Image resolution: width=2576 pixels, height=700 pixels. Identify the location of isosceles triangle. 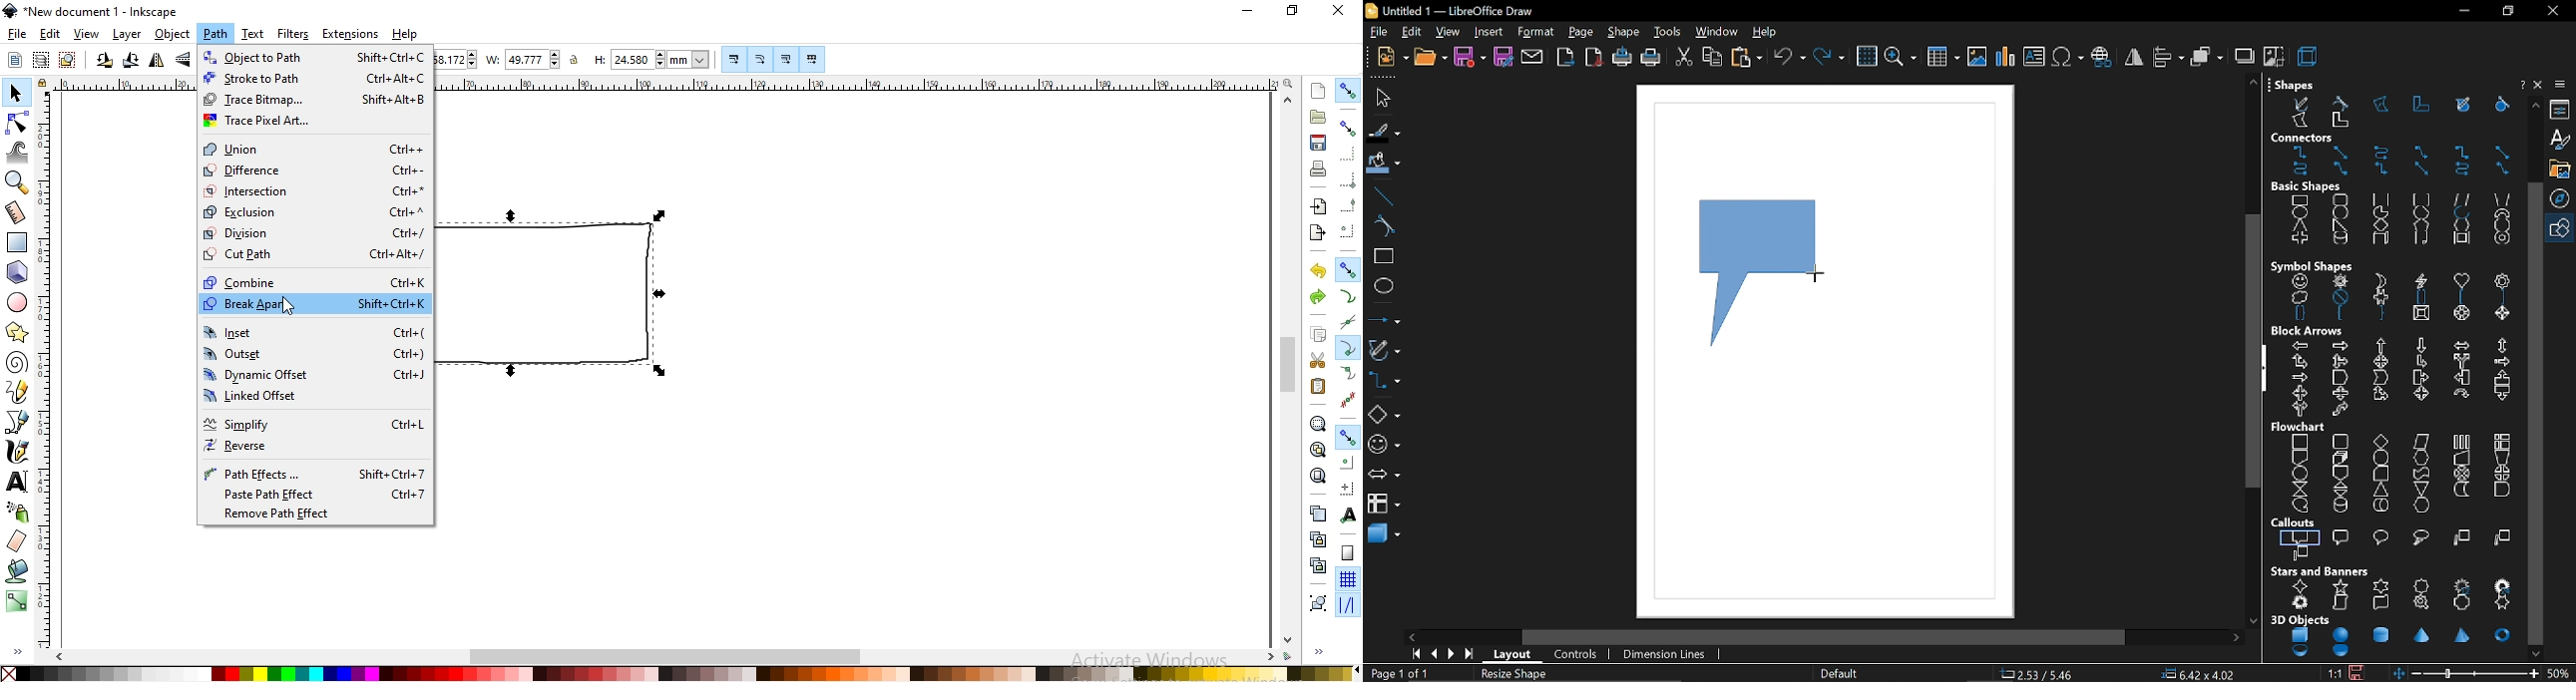
(2299, 226).